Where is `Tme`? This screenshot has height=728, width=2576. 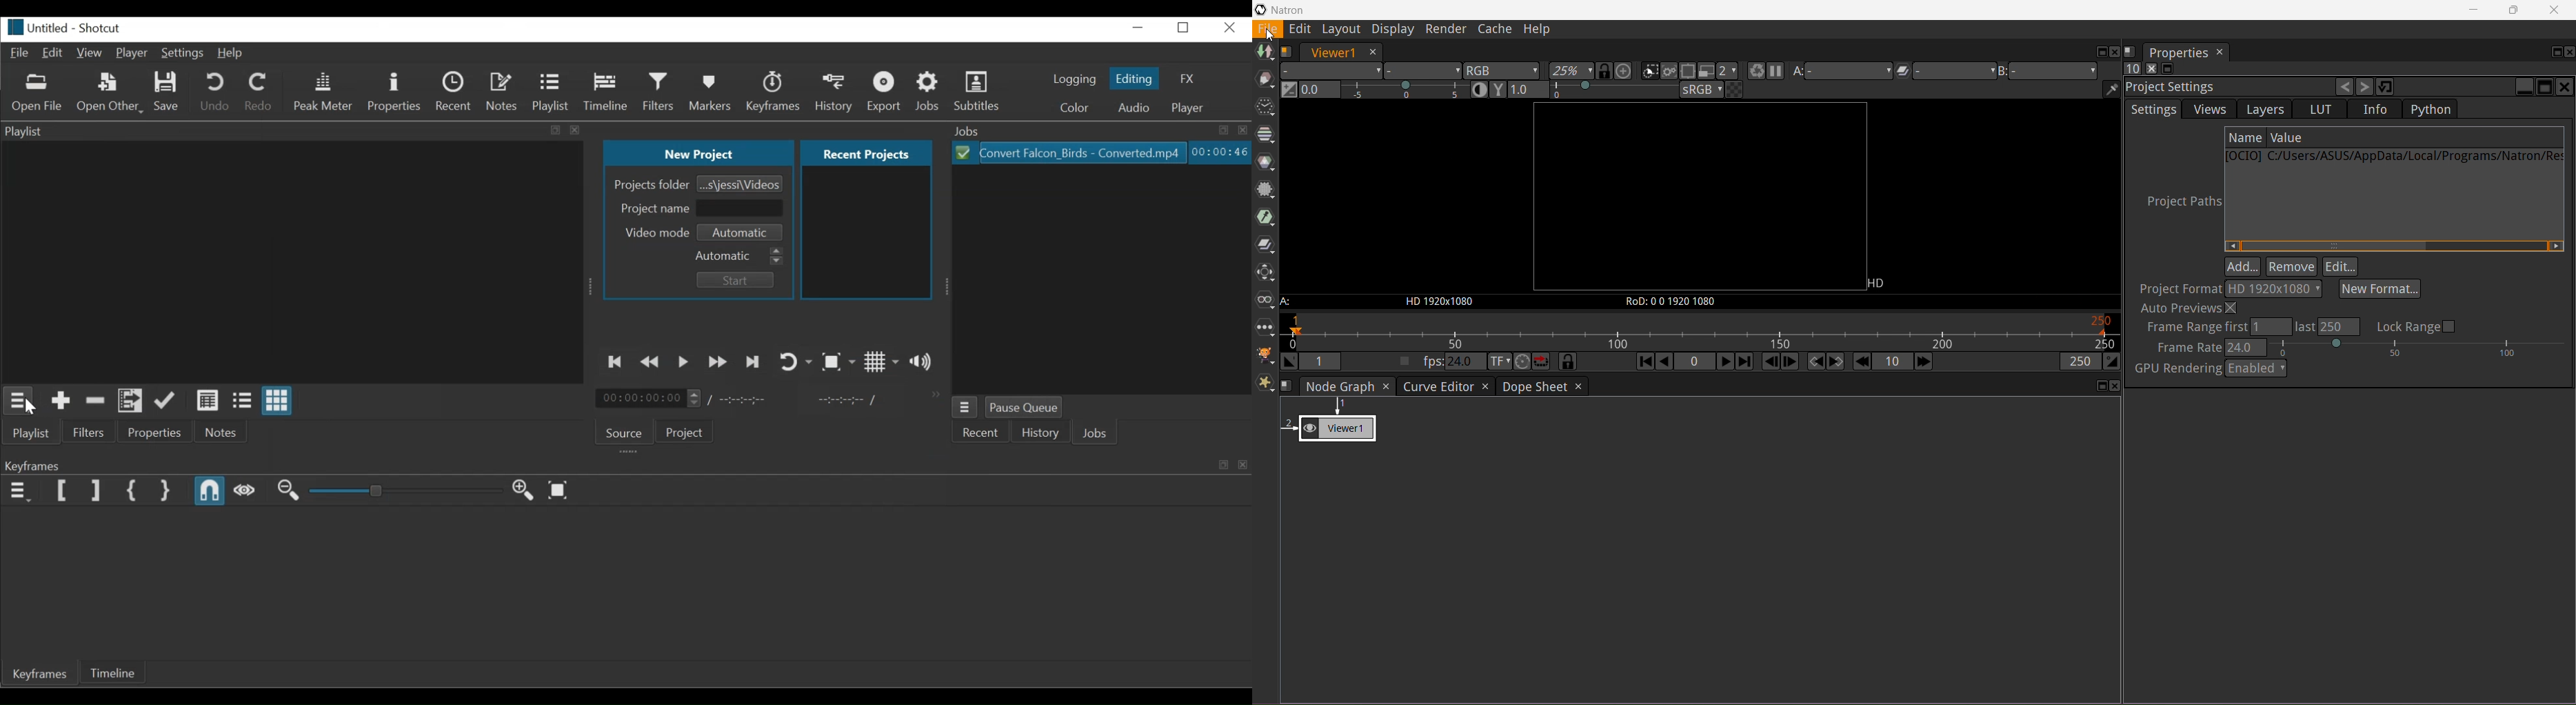 Tme is located at coordinates (1265, 107).